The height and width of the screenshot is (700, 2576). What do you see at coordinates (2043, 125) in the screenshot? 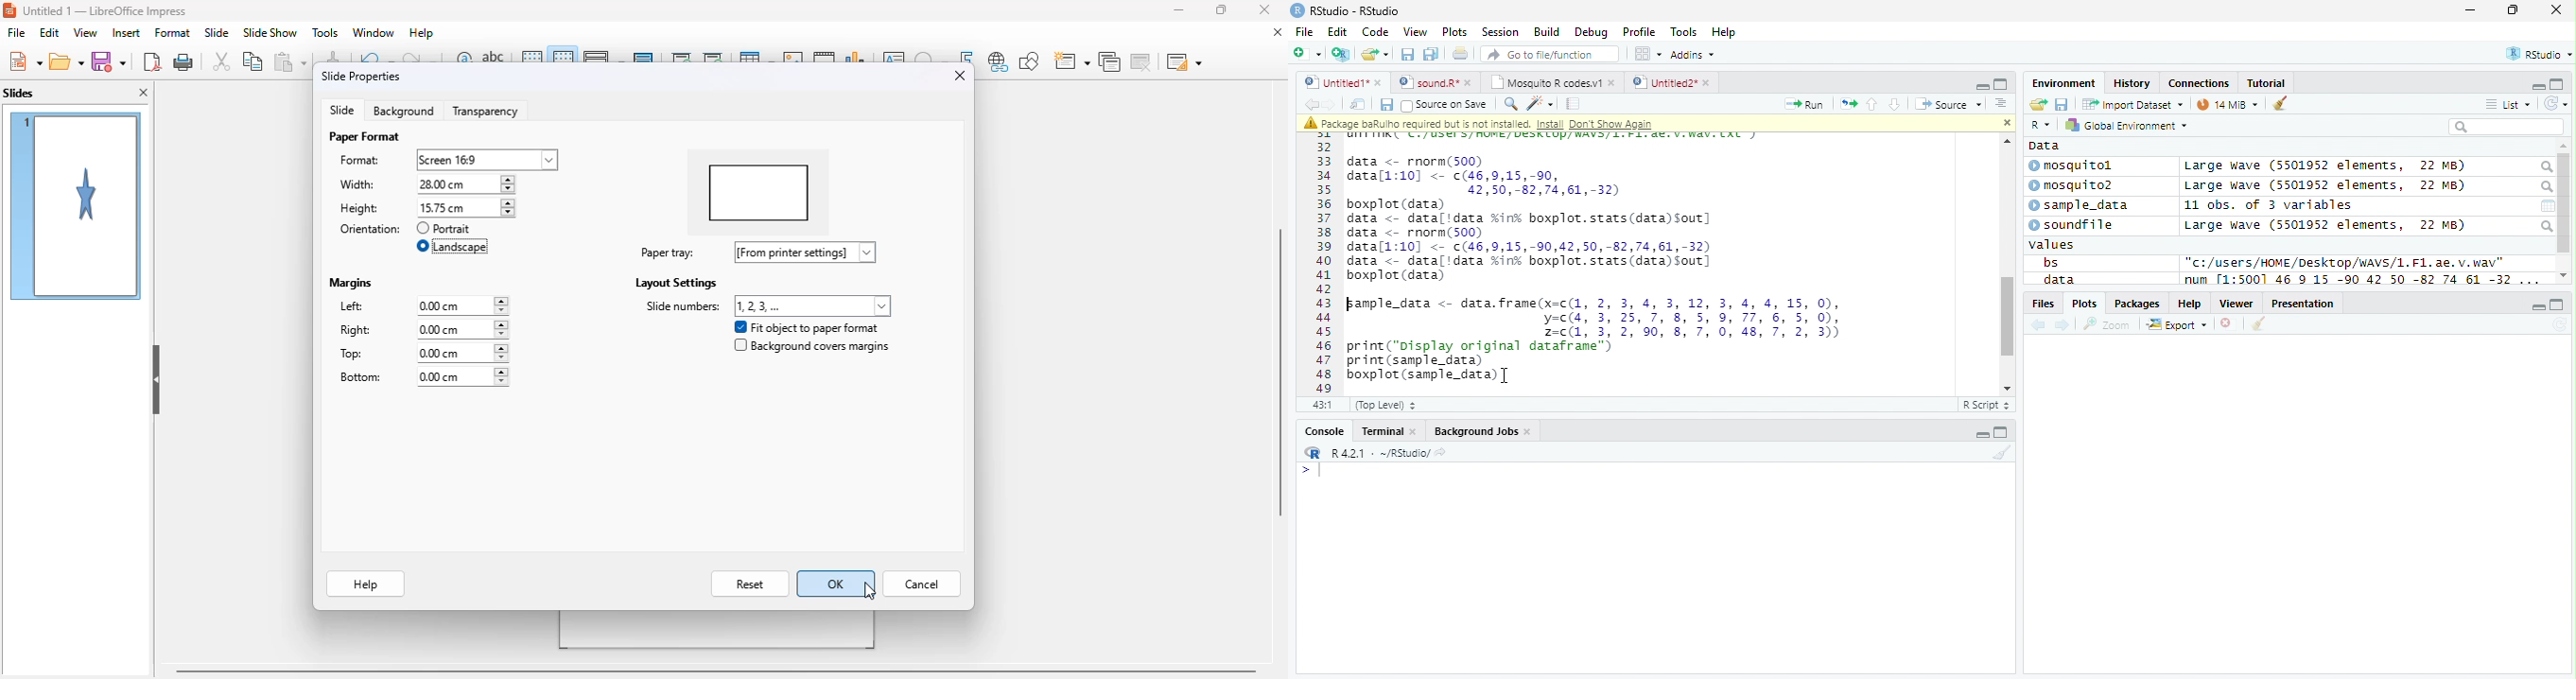
I see `R` at bounding box center [2043, 125].